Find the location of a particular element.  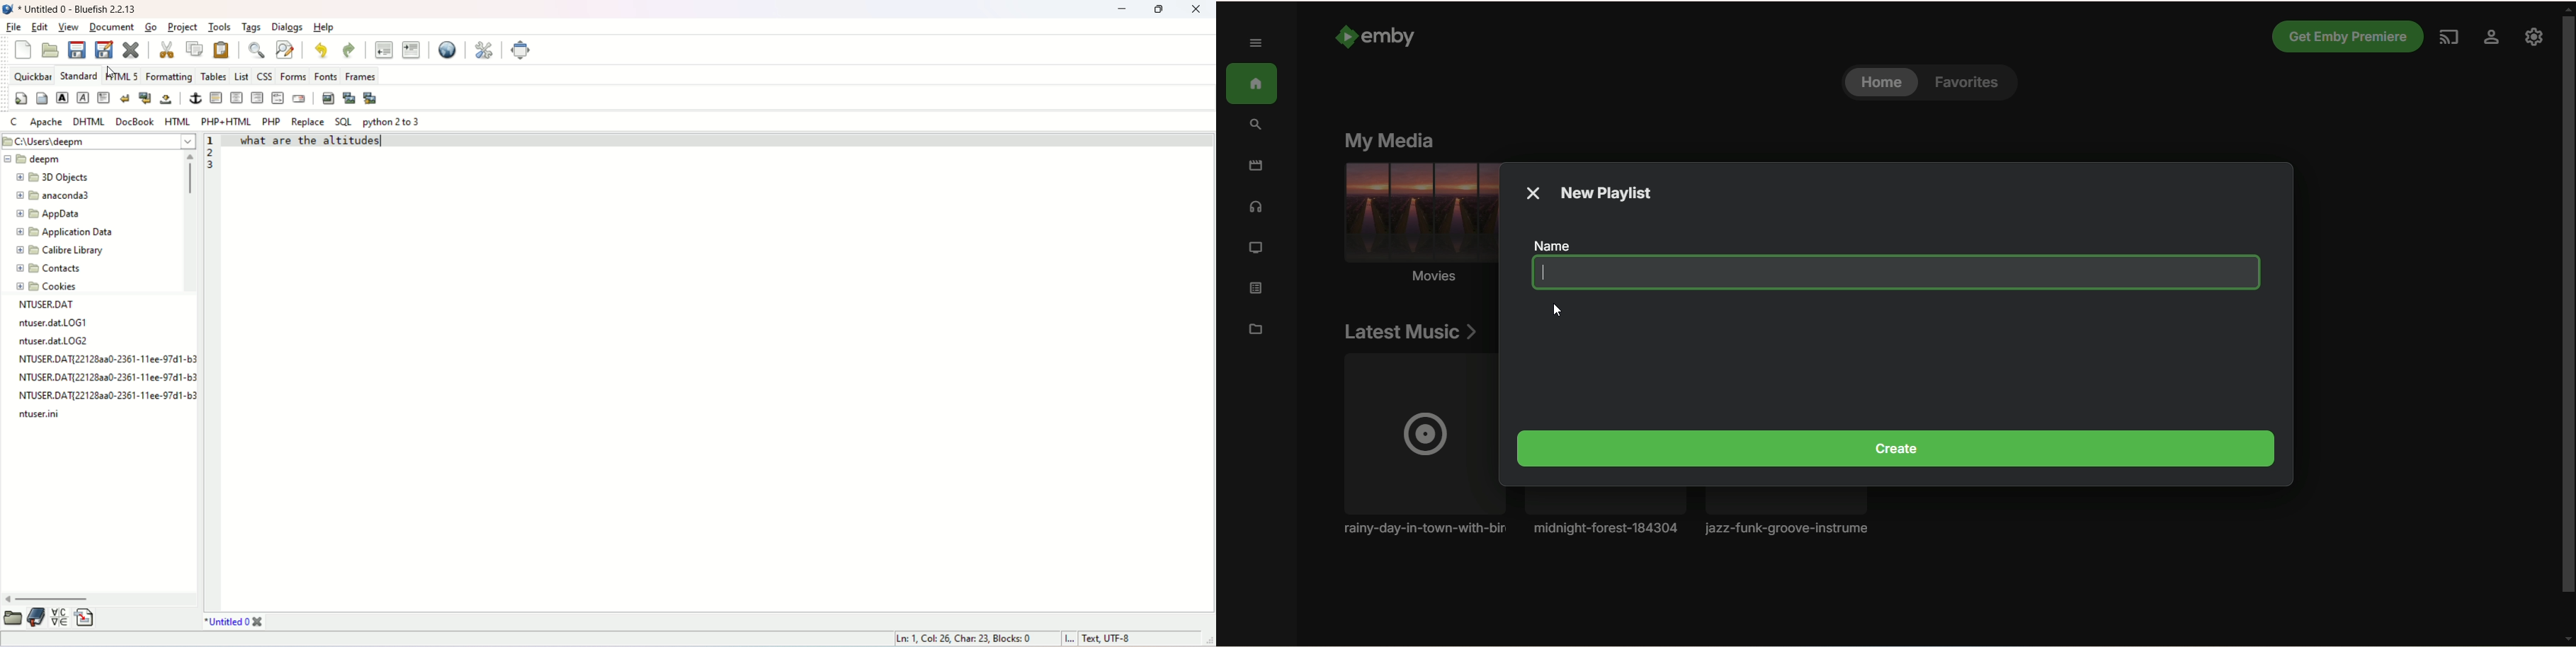

formatting is located at coordinates (169, 75).